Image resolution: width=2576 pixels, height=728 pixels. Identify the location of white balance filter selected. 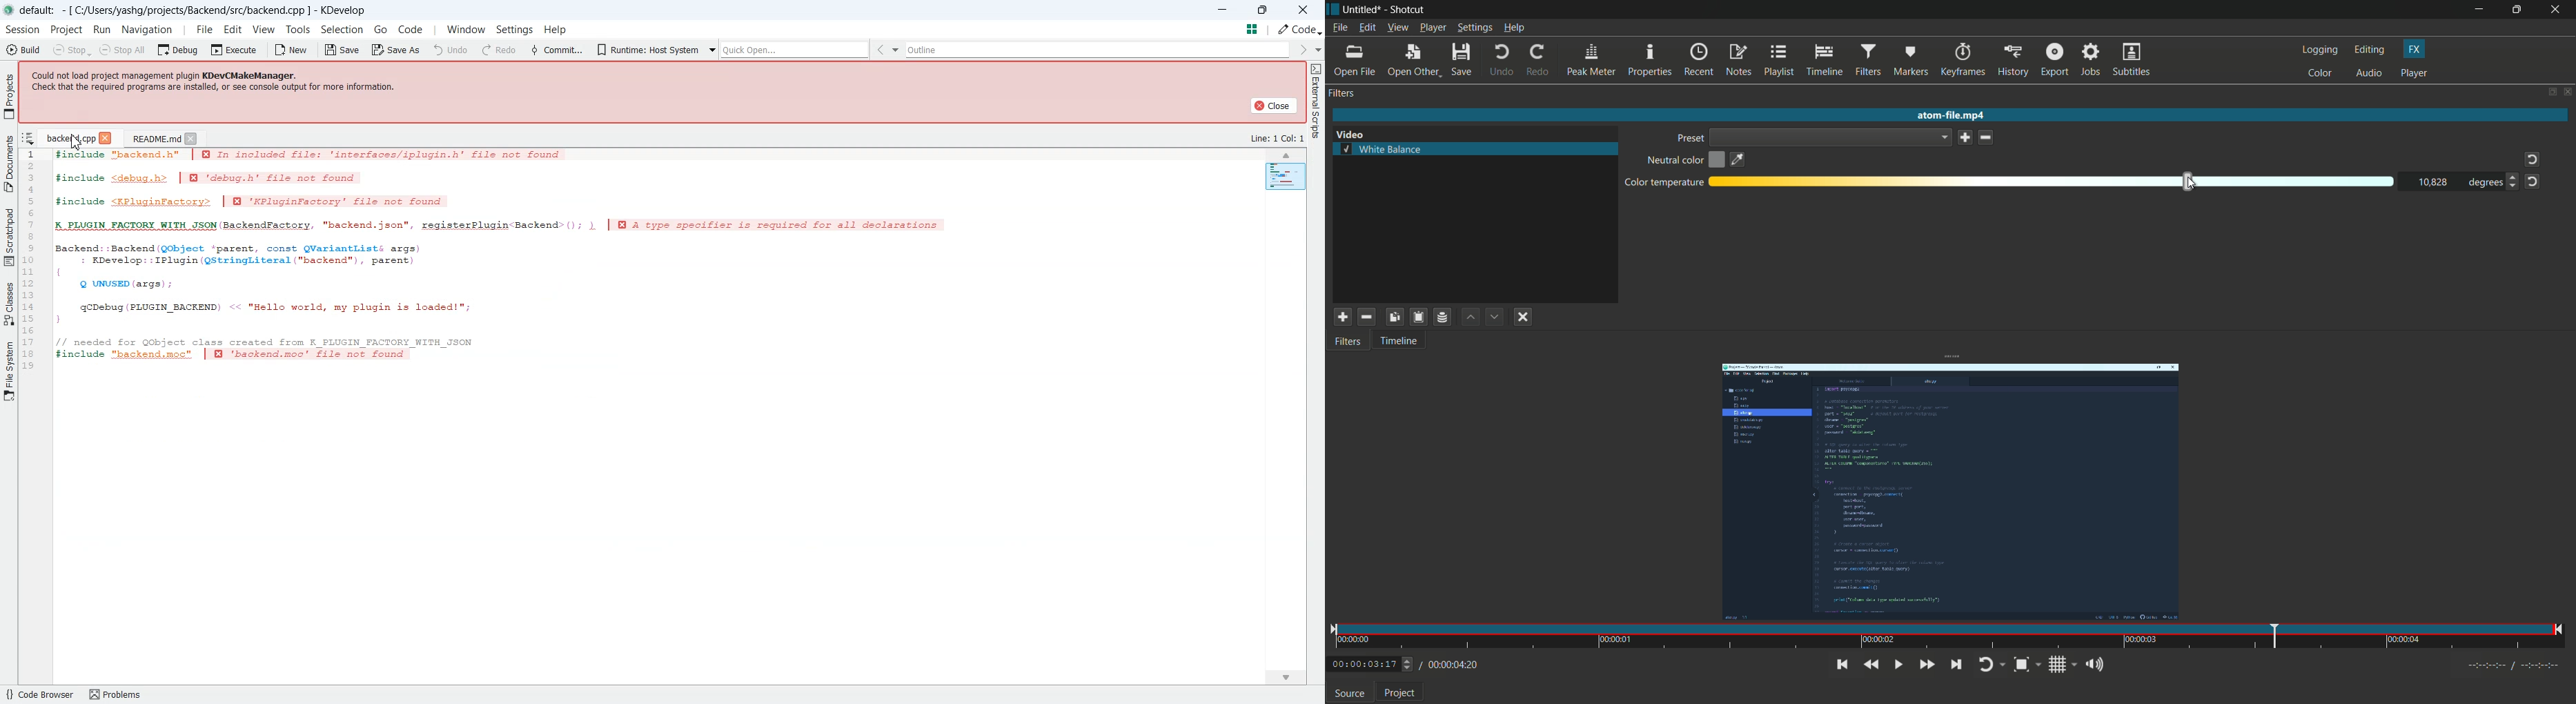
(1382, 149).